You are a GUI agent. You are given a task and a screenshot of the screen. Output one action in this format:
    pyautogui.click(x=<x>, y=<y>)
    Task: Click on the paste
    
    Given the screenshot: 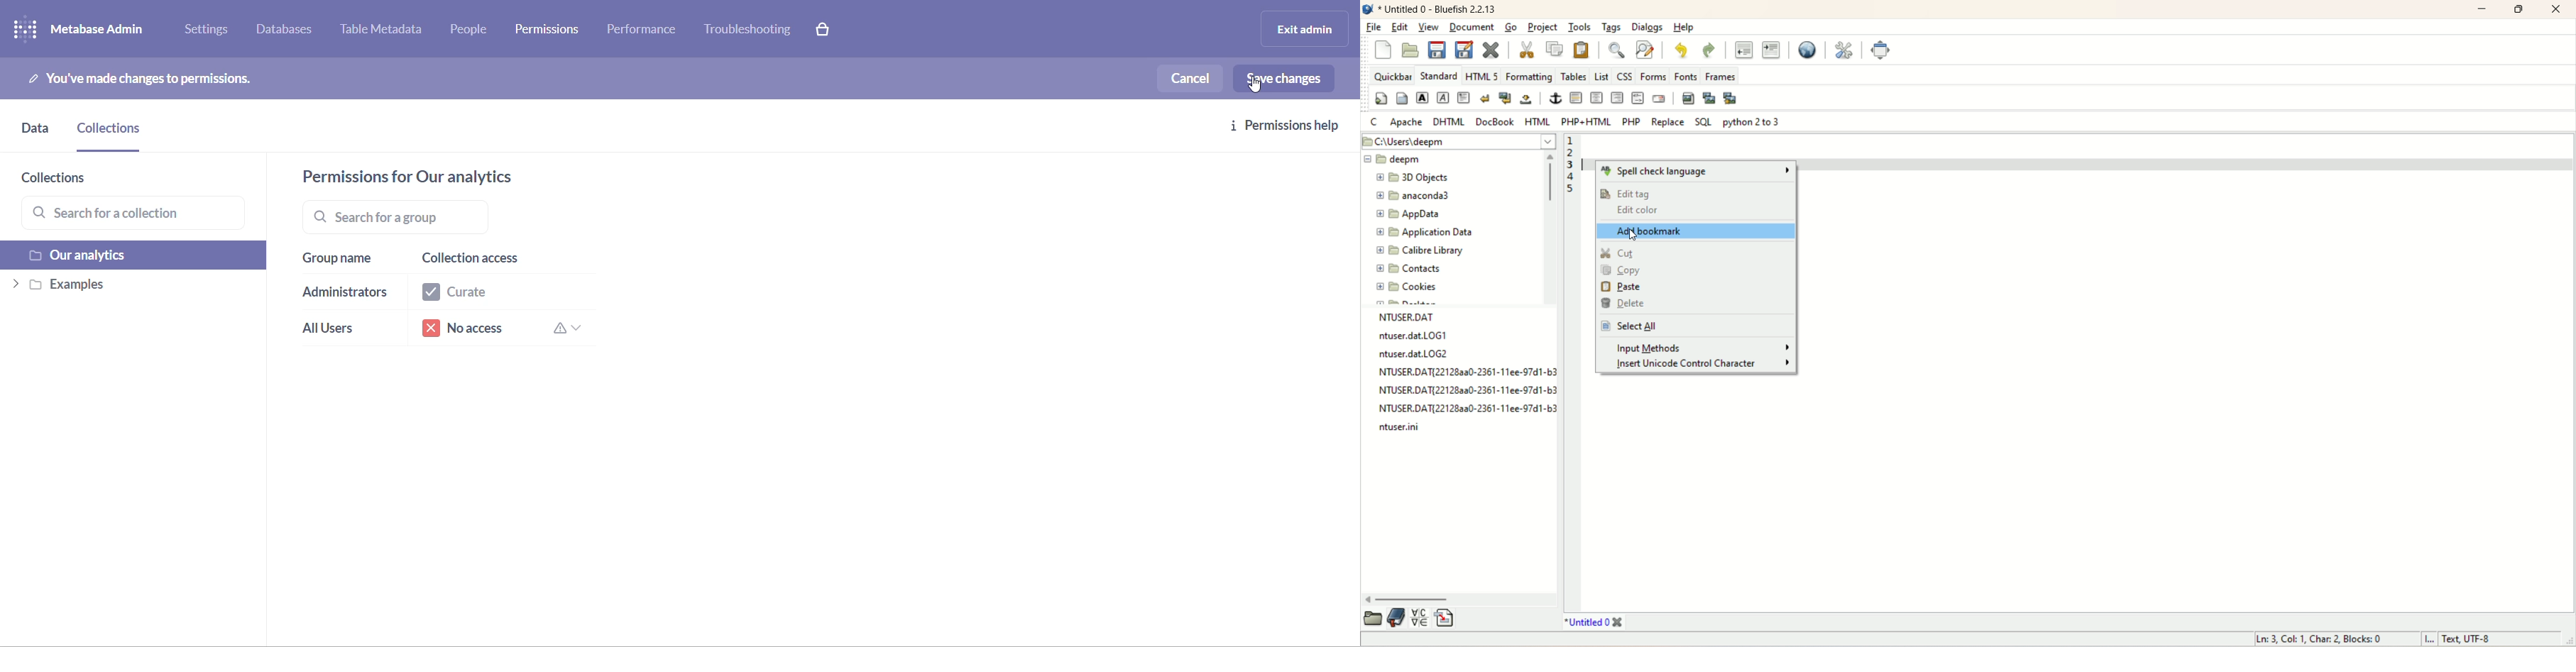 What is the action you would take?
    pyautogui.click(x=1581, y=48)
    